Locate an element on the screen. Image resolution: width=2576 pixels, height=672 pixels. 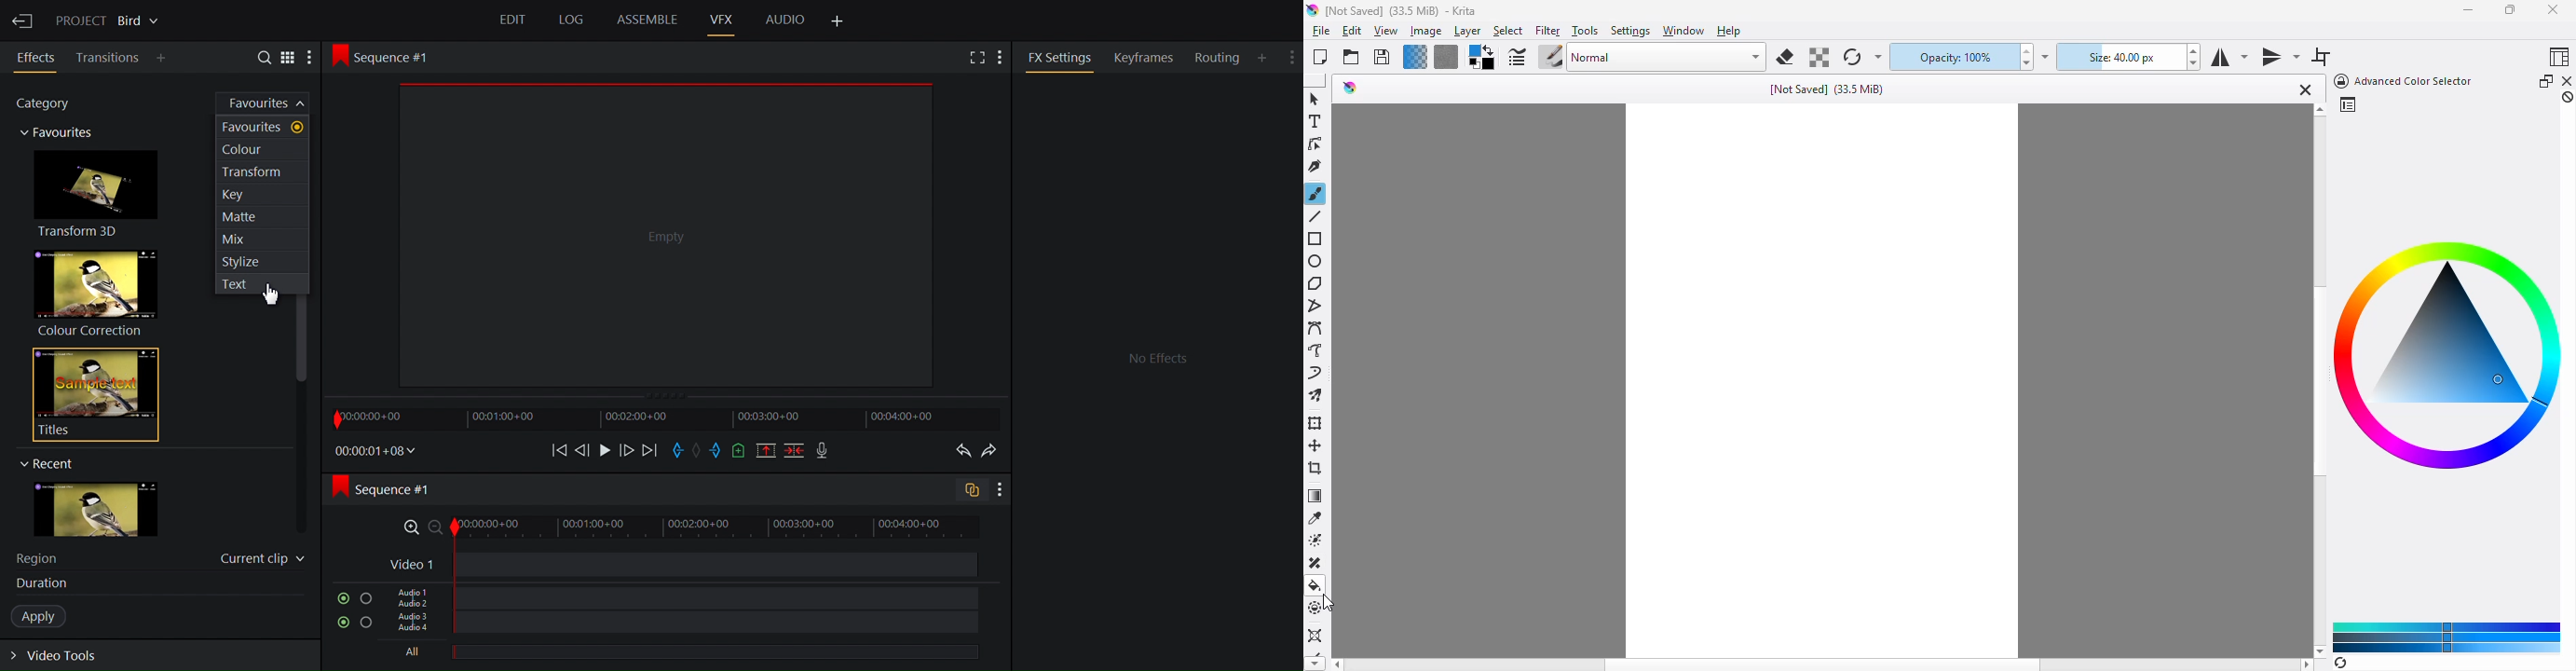
edit brush settings is located at coordinates (1516, 57).